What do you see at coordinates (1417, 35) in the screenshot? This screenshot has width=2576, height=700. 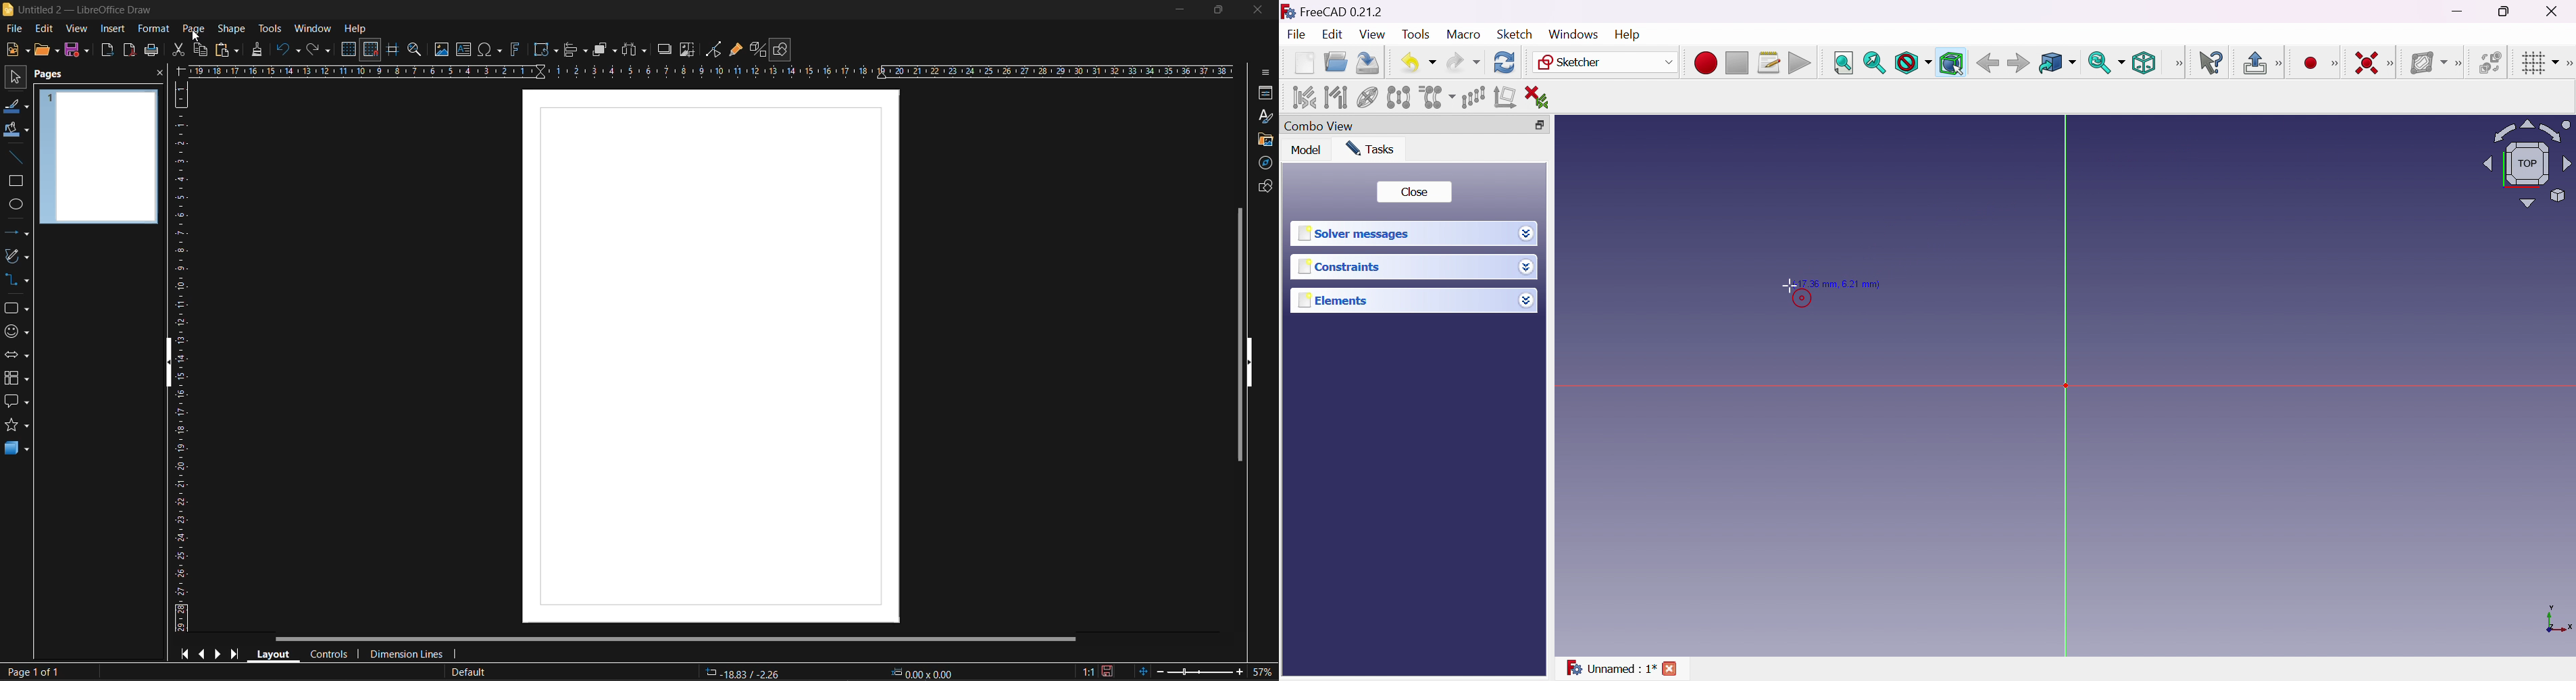 I see `Tools` at bounding box center [1417, 35].